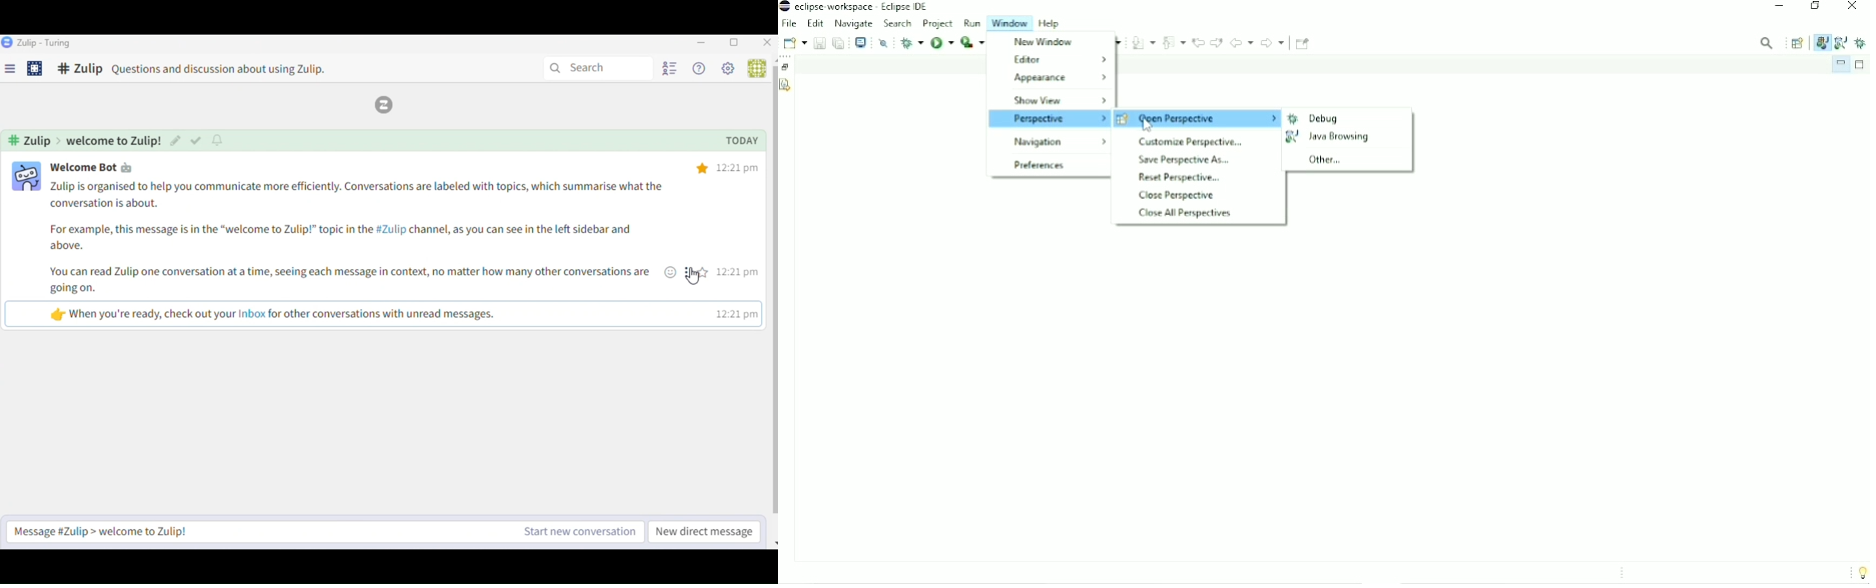 This screenshot has height=588, width=1876. Describe the element at coordinates (1059, 58) in the screenshot. I see `Editor` at that location.